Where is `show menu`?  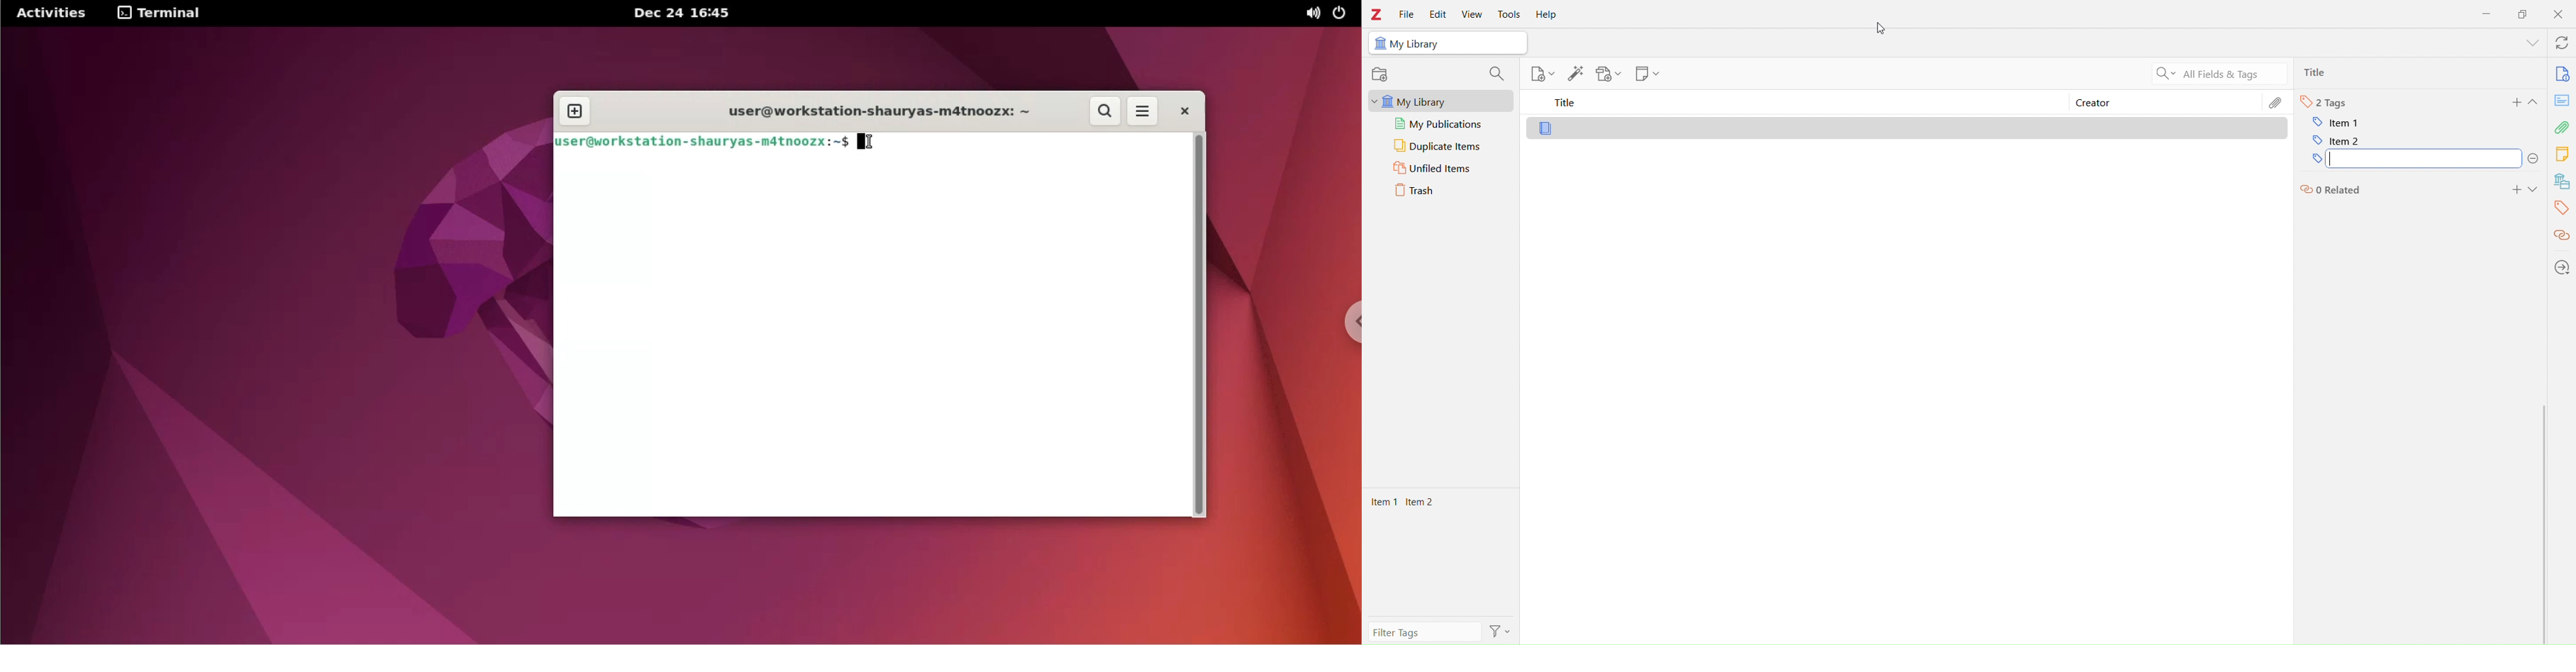
show menu is located at coordinates (2521, 47).